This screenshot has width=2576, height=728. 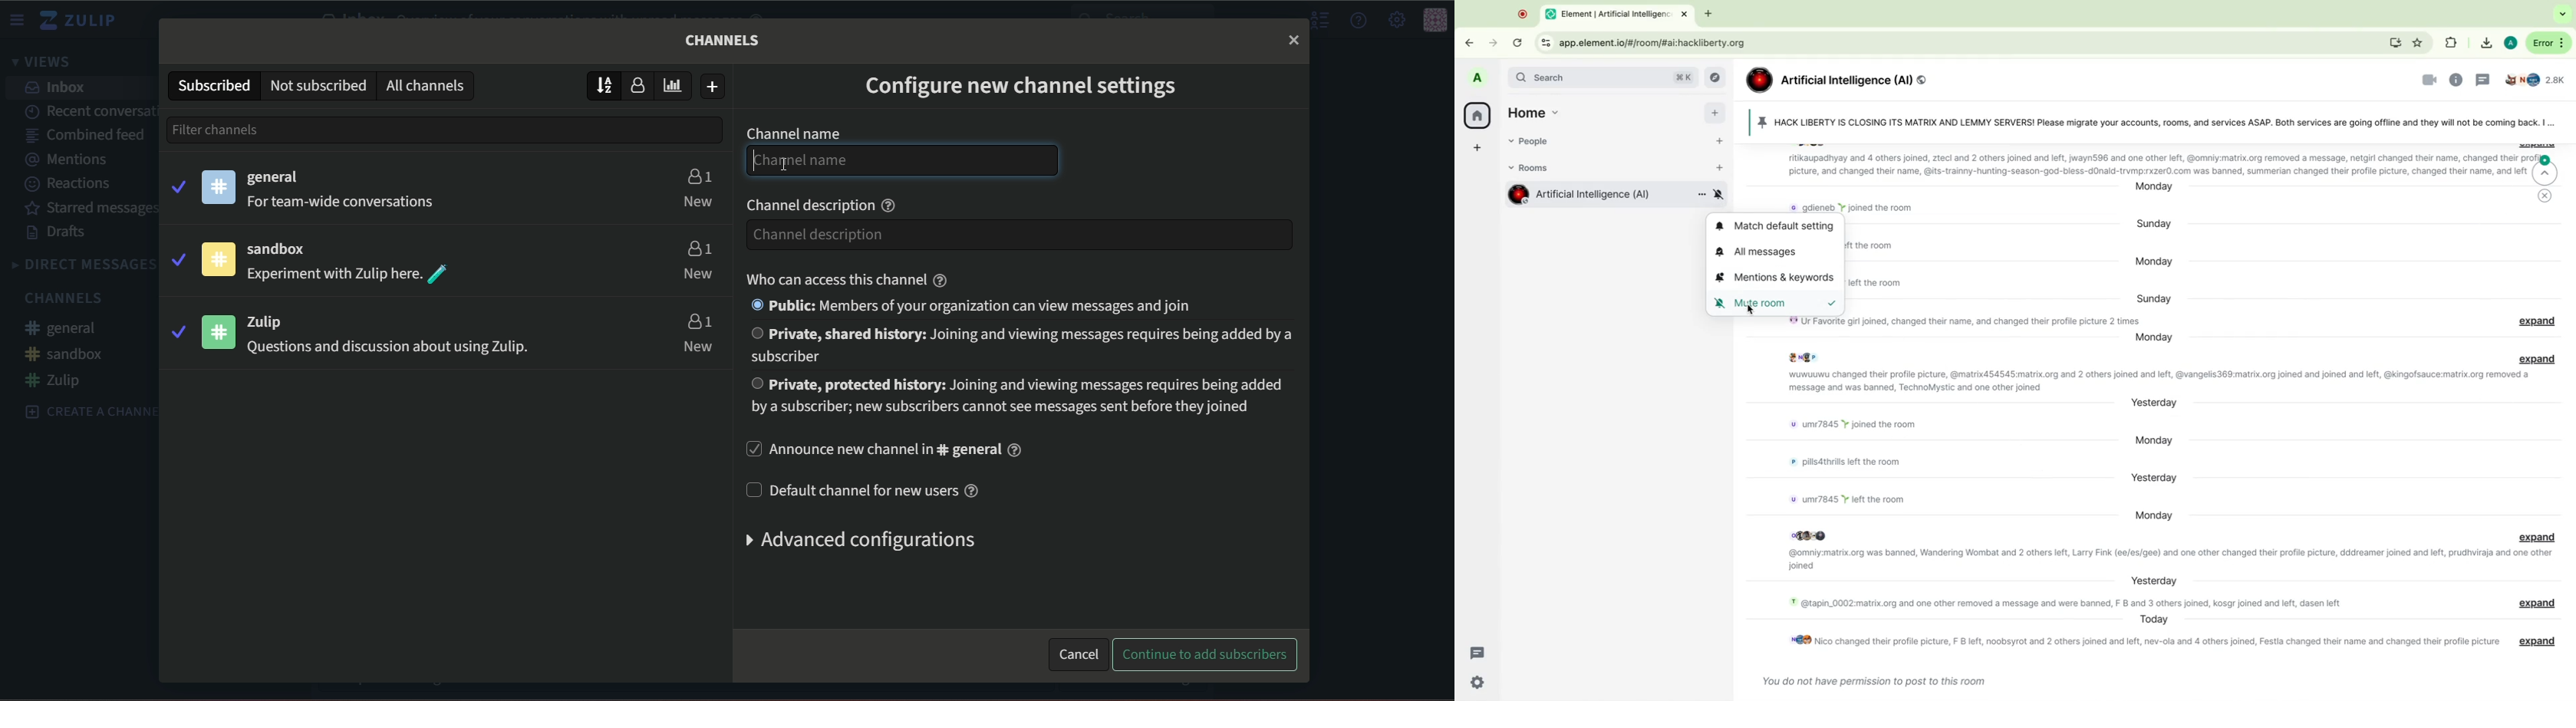 What do you see at coordinates (677, 85) in the screenshot?
I see `poll` at bounding box center [677, 85].